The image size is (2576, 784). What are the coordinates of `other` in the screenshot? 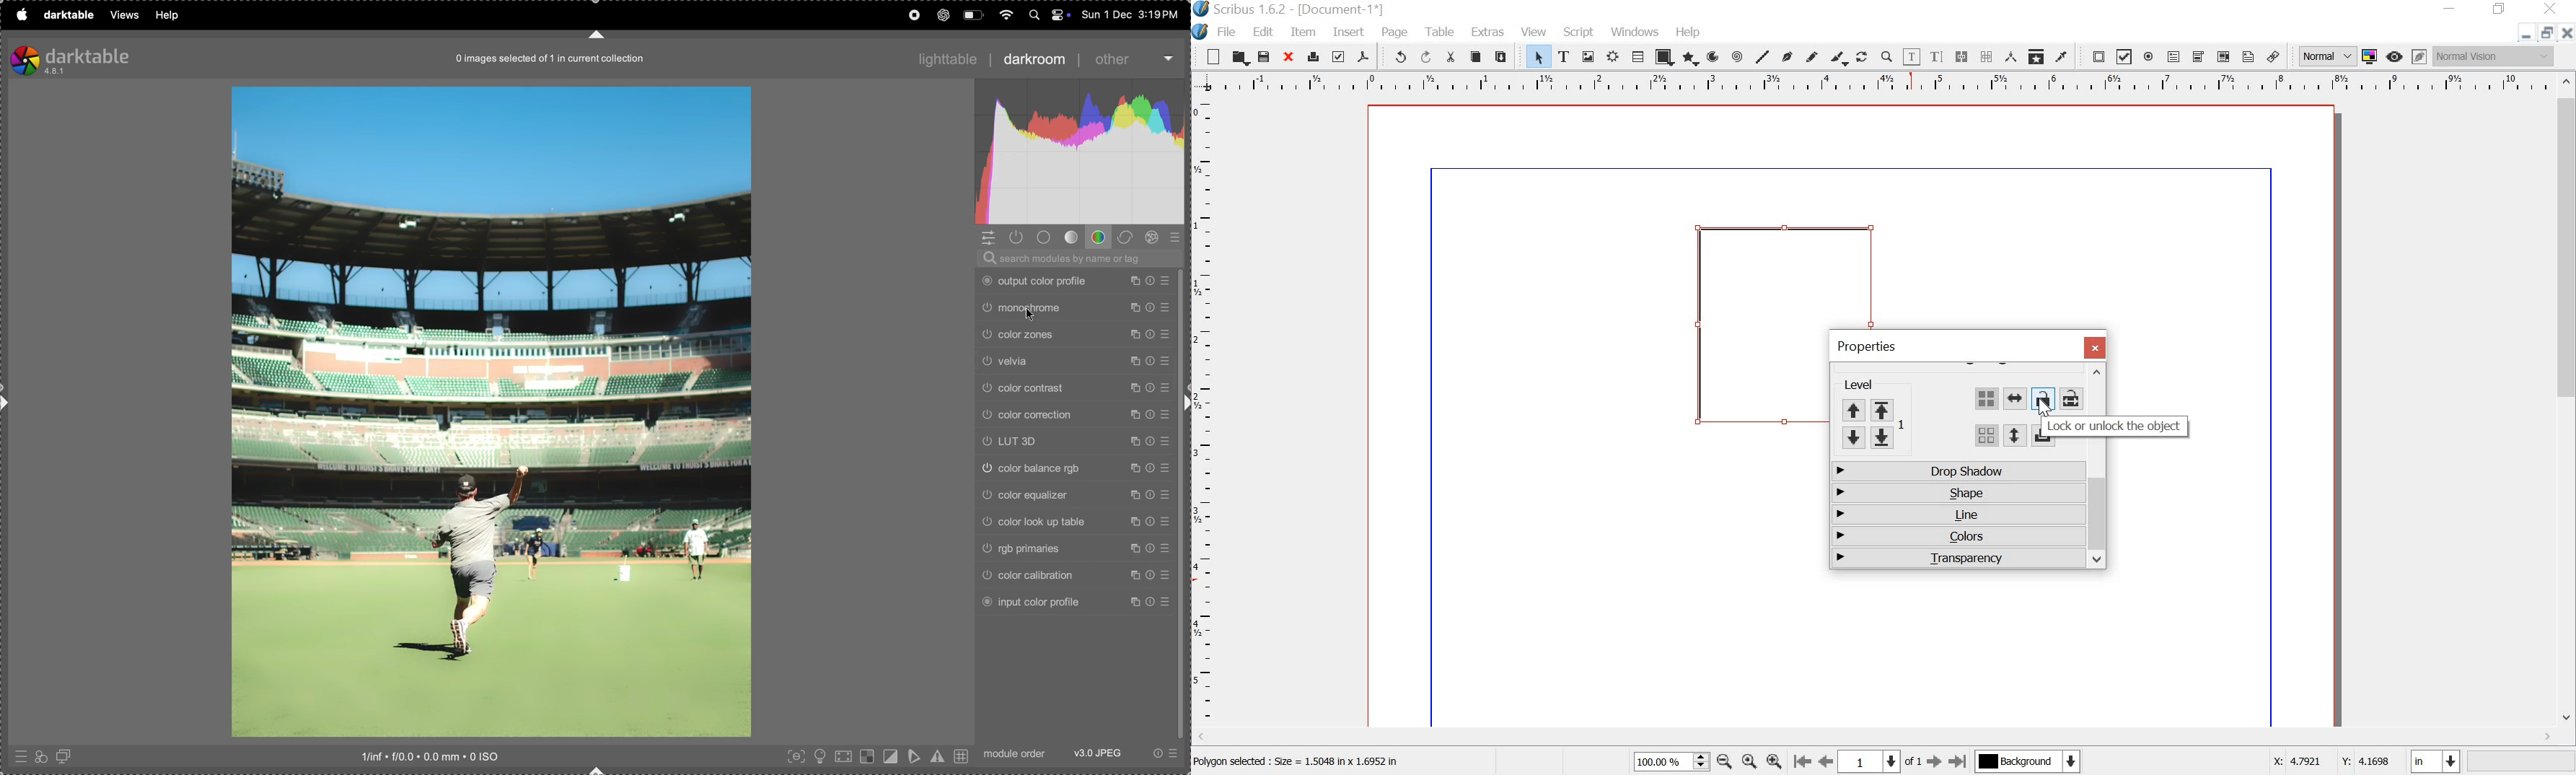 It's located at (1114, 59).